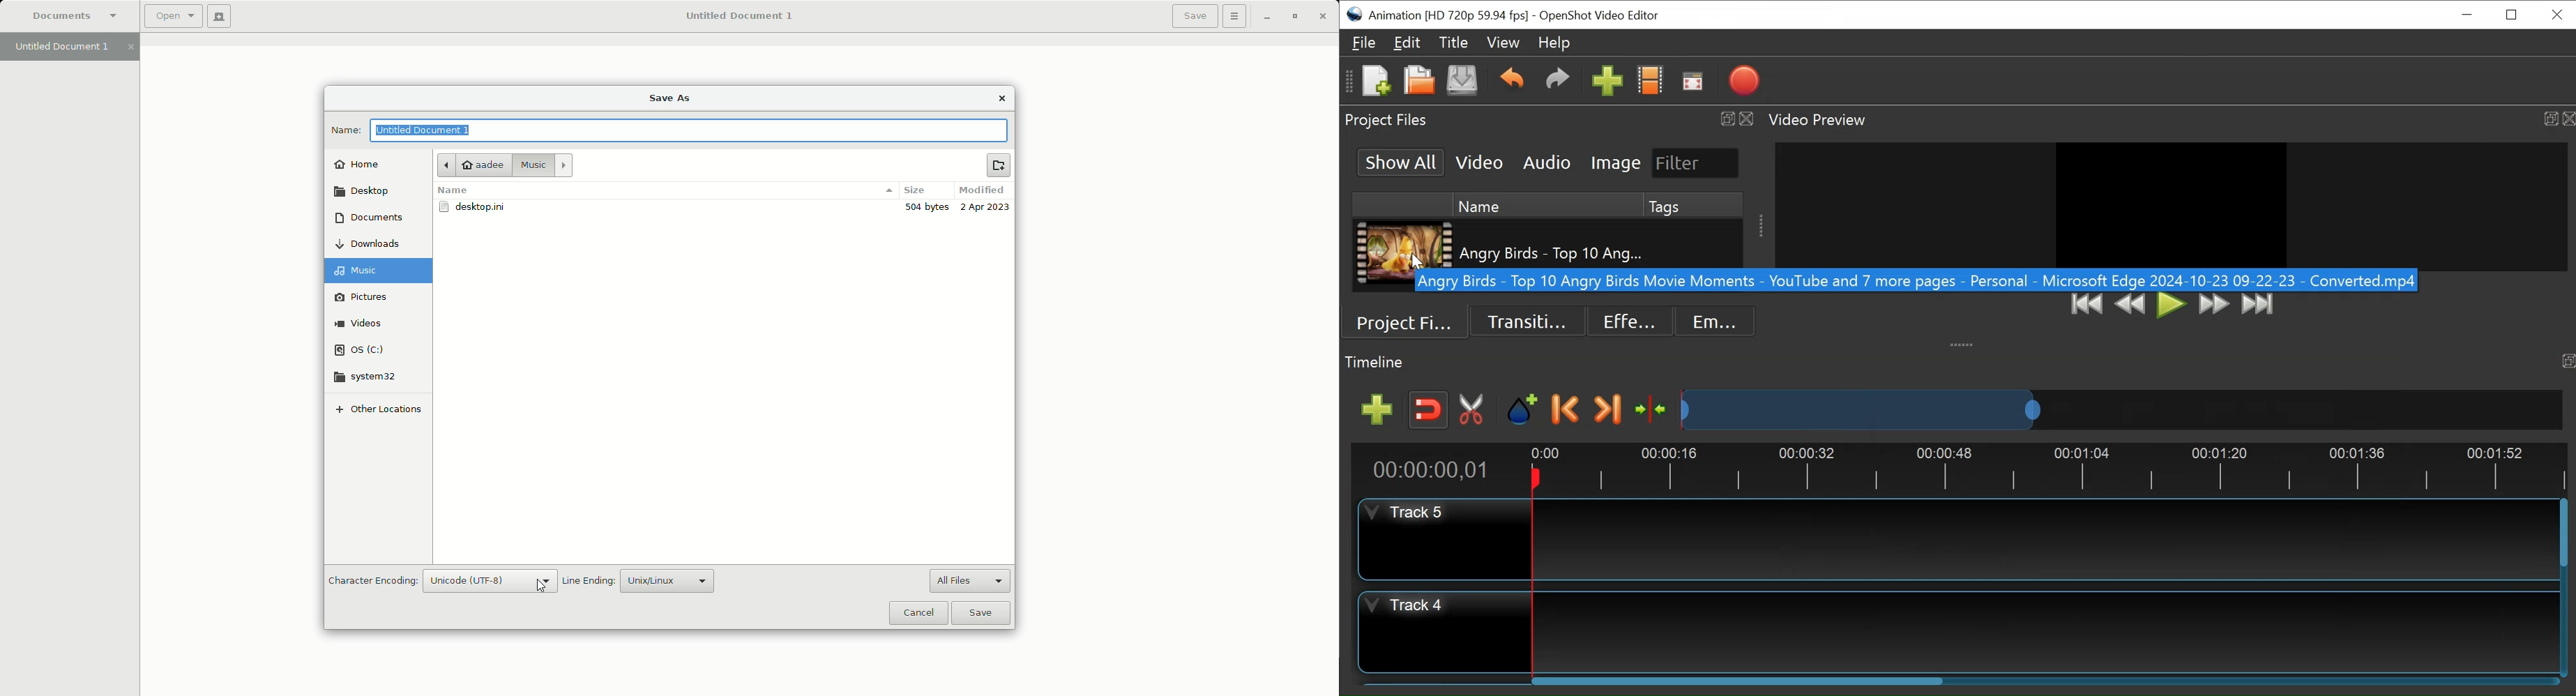 This screenshot has height=700, width=2576. What do you see at coordinates (489, 581) in the screenshot?
I see `Unicode` at bounding box center [489, 581].